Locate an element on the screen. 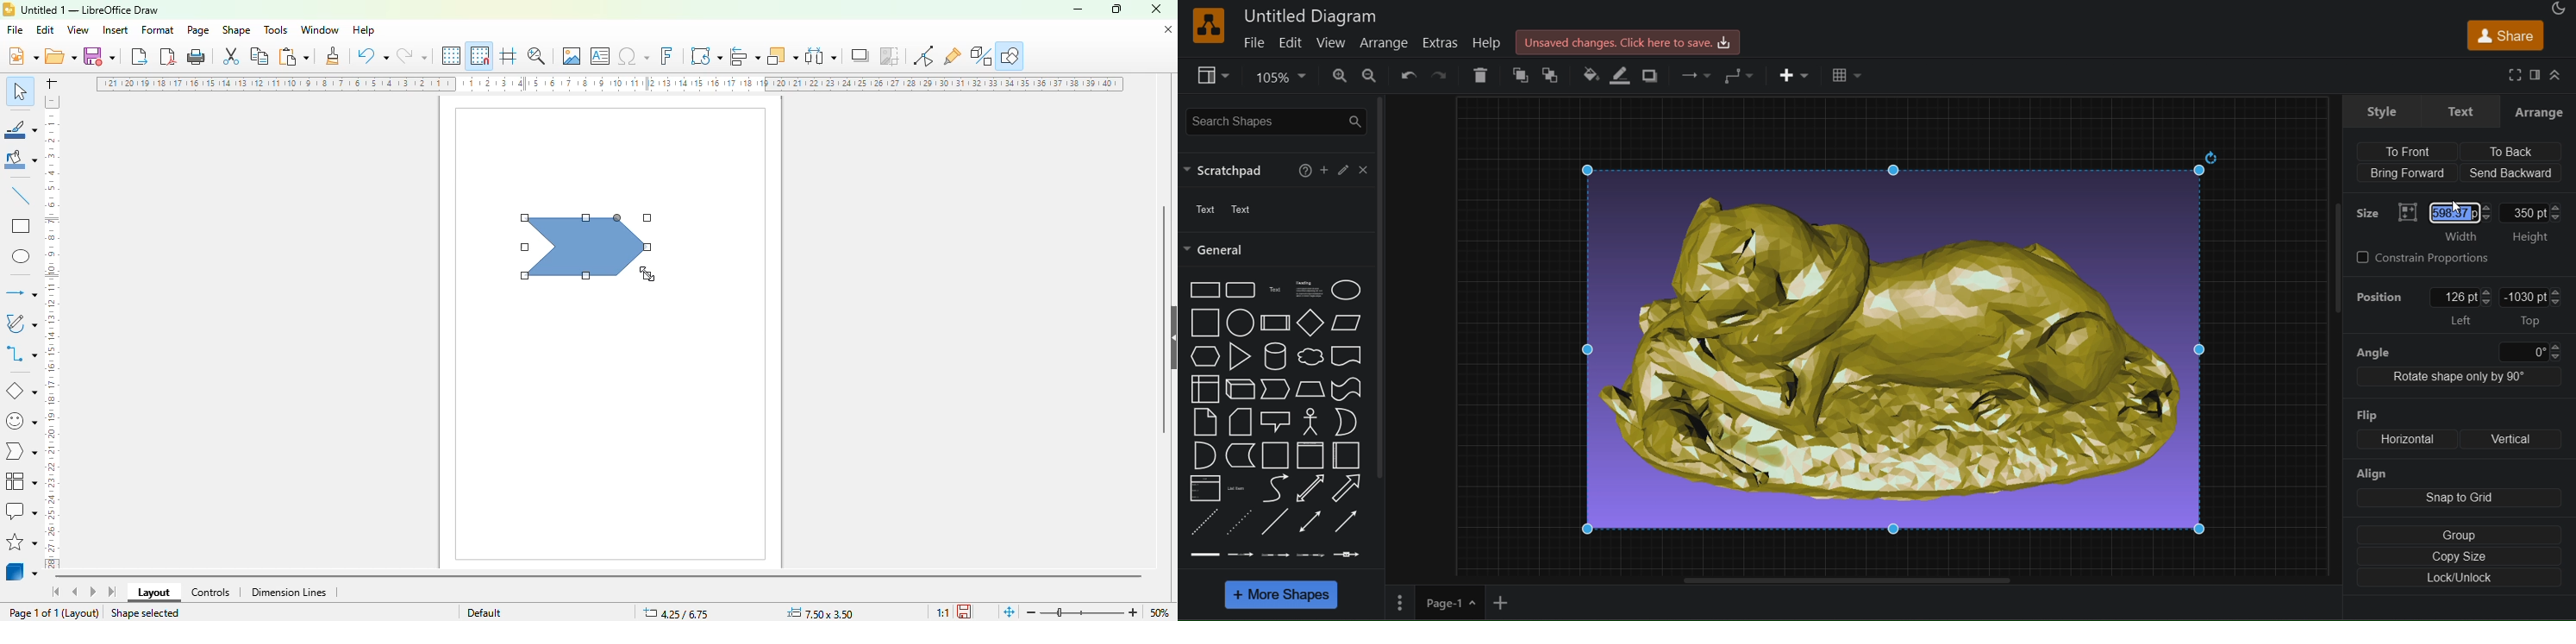 Image resolution: width=2576 pixels, height=644 pixels. 3D objects is located at coordinates (22, 570).